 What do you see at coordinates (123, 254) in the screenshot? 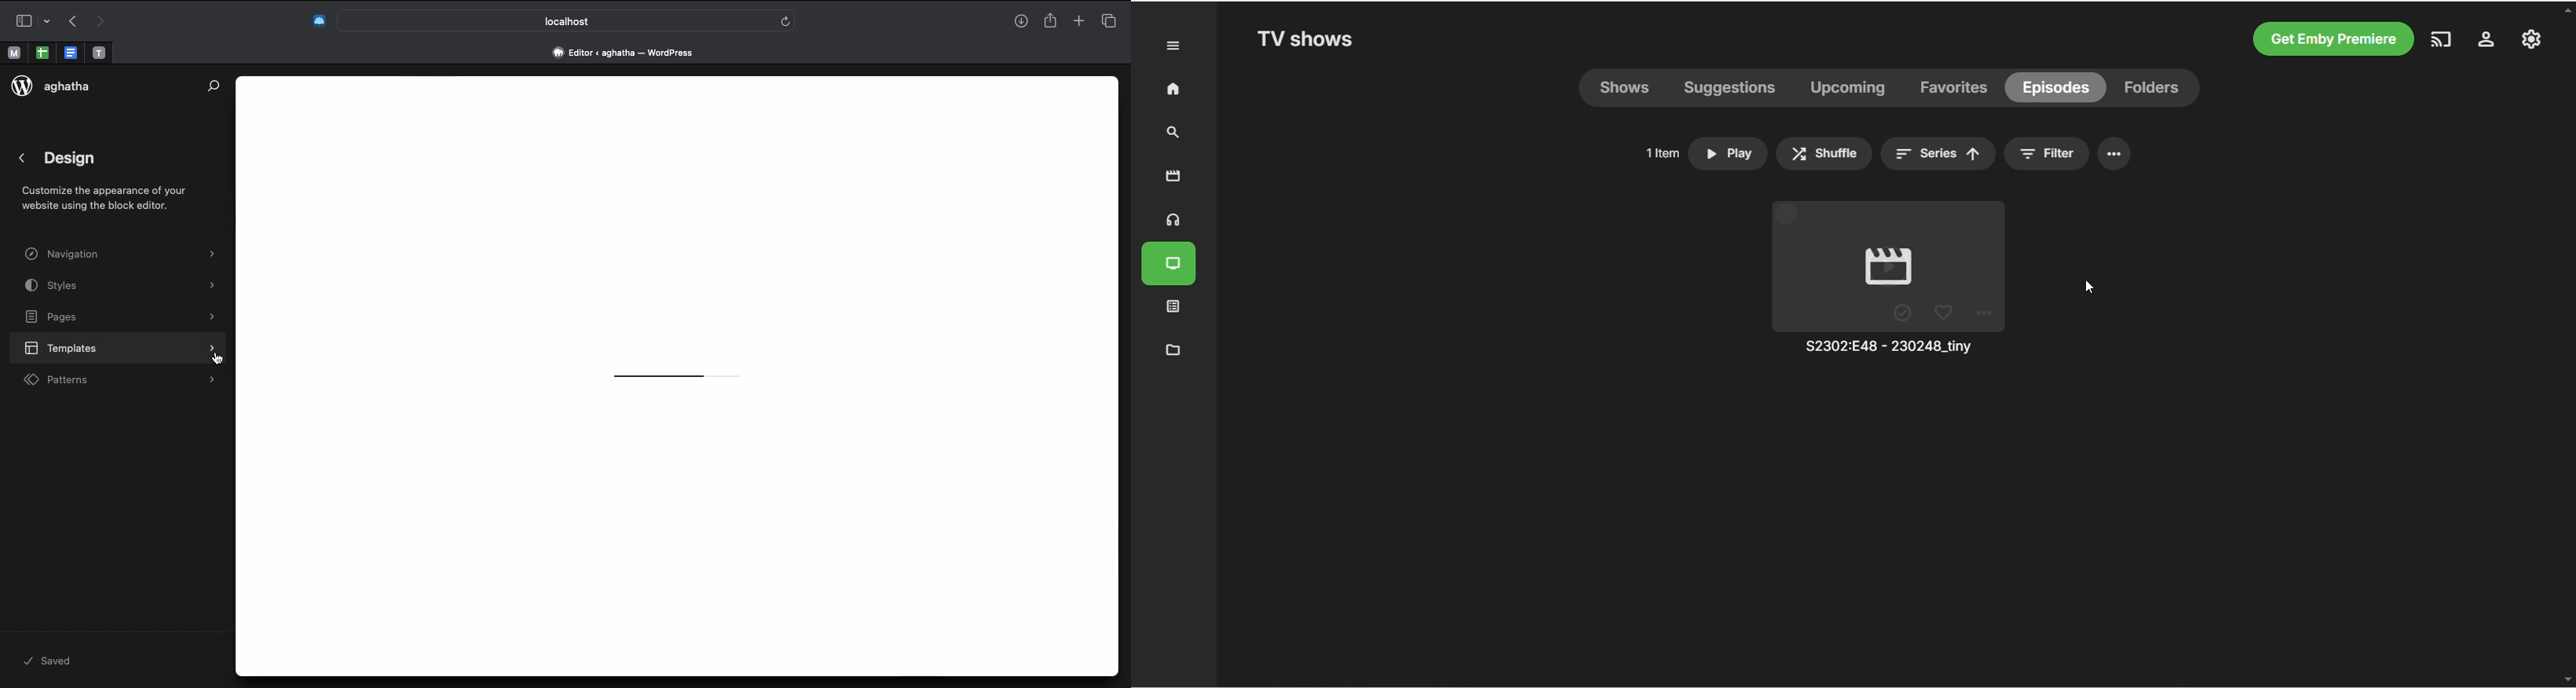
I see `Navigation` at bounding box center [123, 254].